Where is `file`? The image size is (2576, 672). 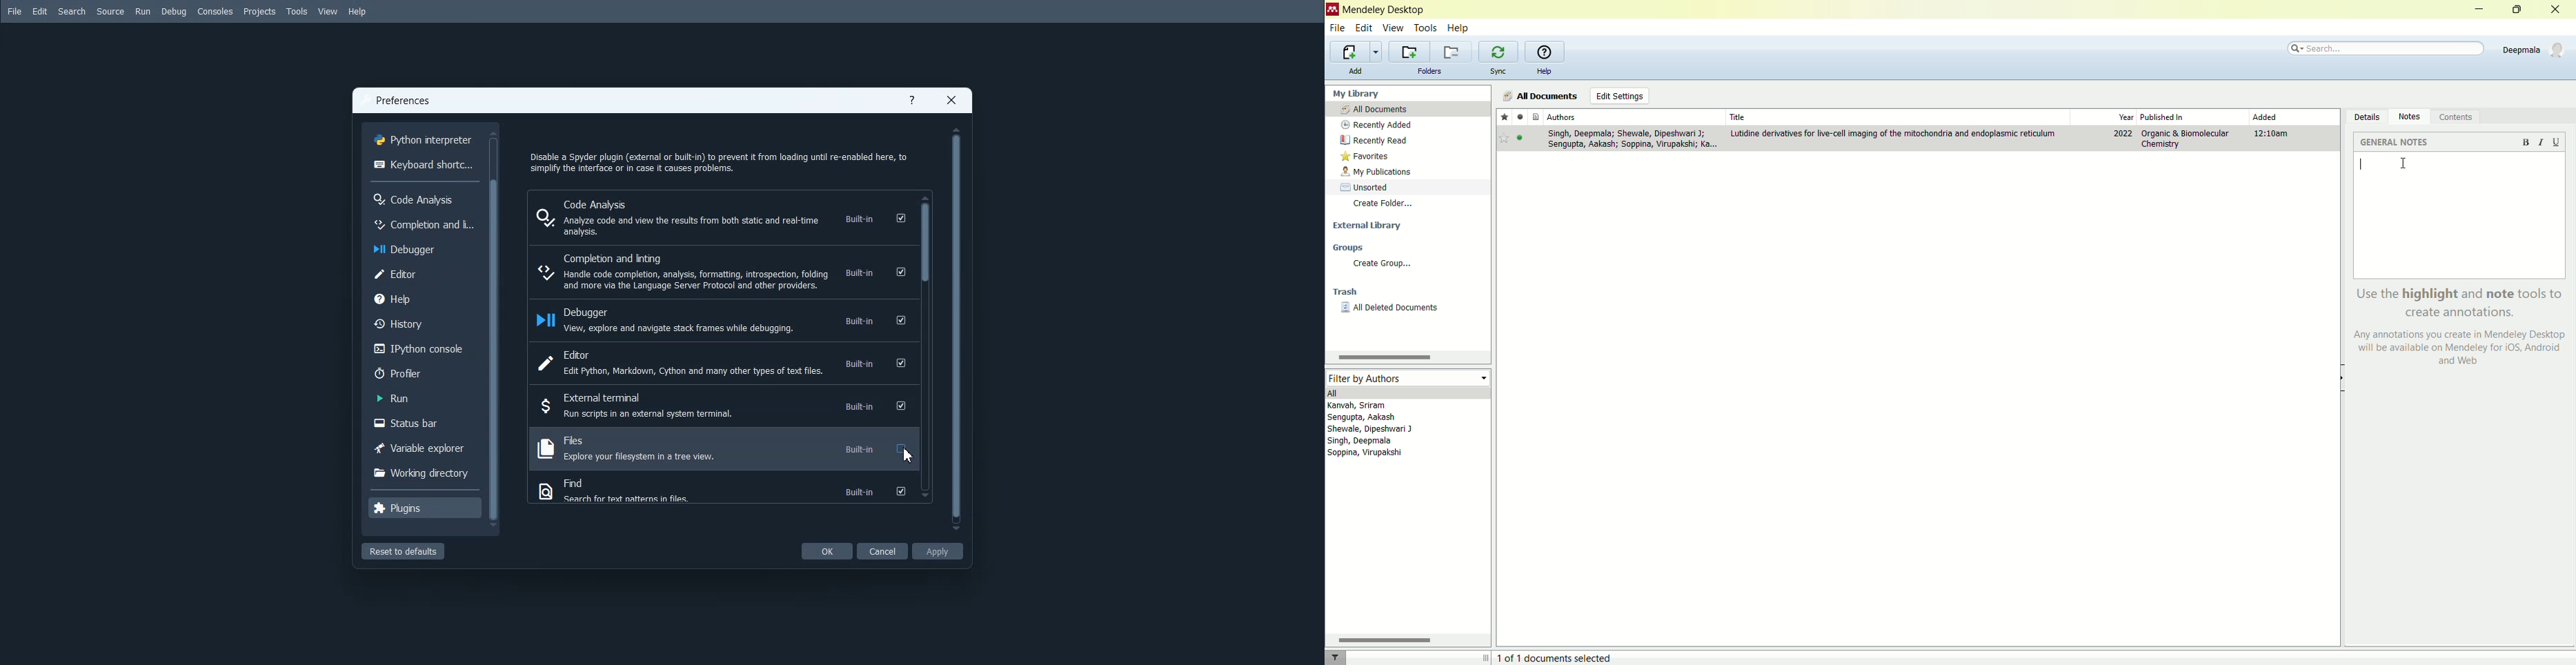
file is located at coordinates (1338, 28).